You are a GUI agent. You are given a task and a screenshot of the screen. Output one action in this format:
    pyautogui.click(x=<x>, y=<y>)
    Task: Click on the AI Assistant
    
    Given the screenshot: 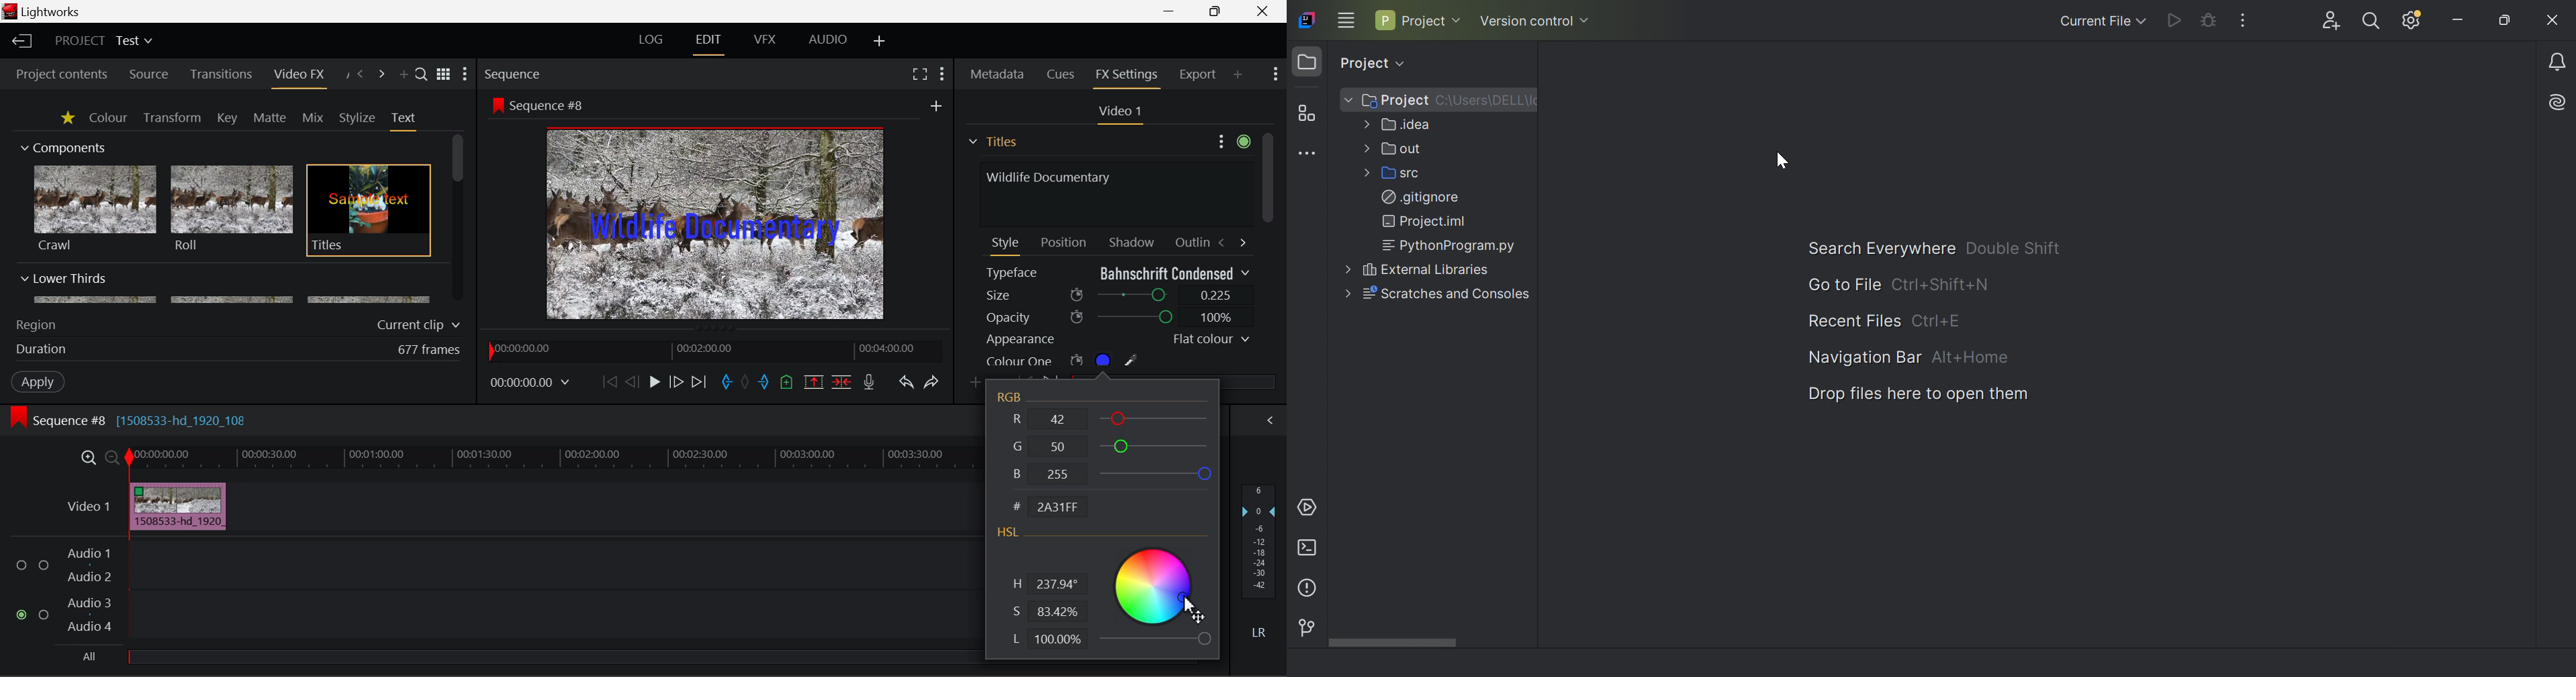 What is the action you would take?
    pyautogui.click(x=2560, y=100)
    